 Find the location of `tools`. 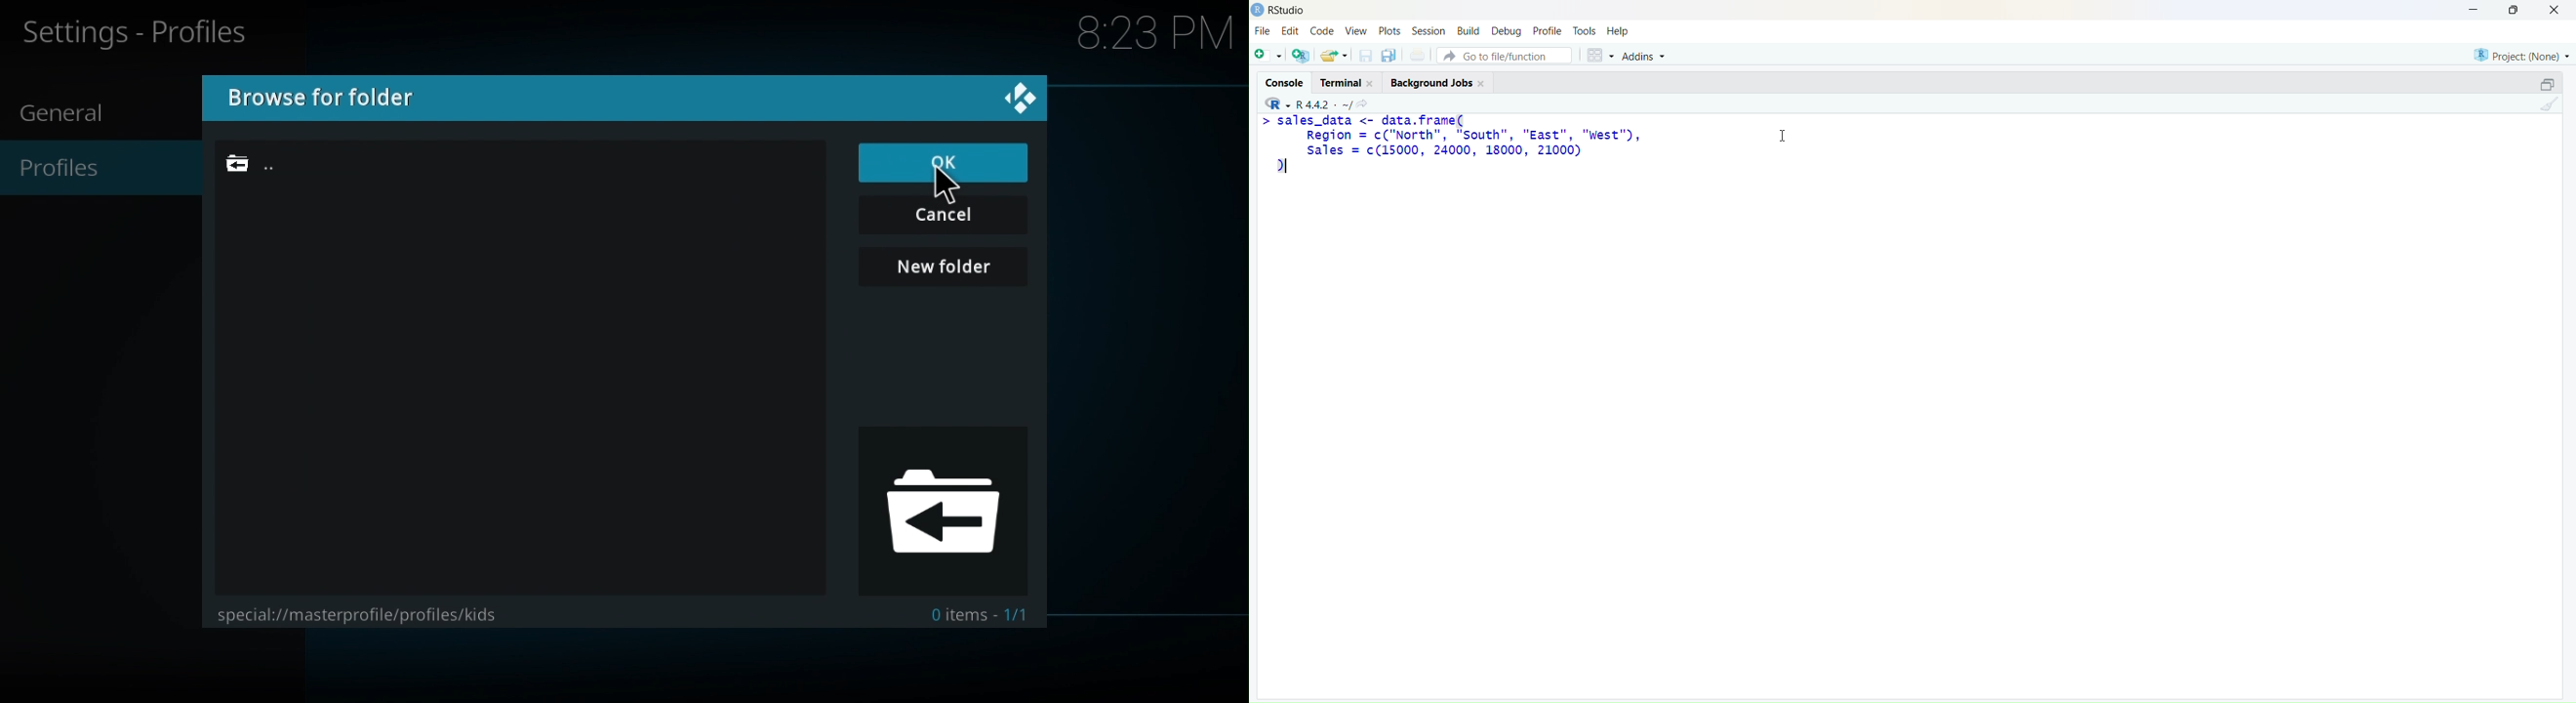

tools is located at coordinates (1584, 30).